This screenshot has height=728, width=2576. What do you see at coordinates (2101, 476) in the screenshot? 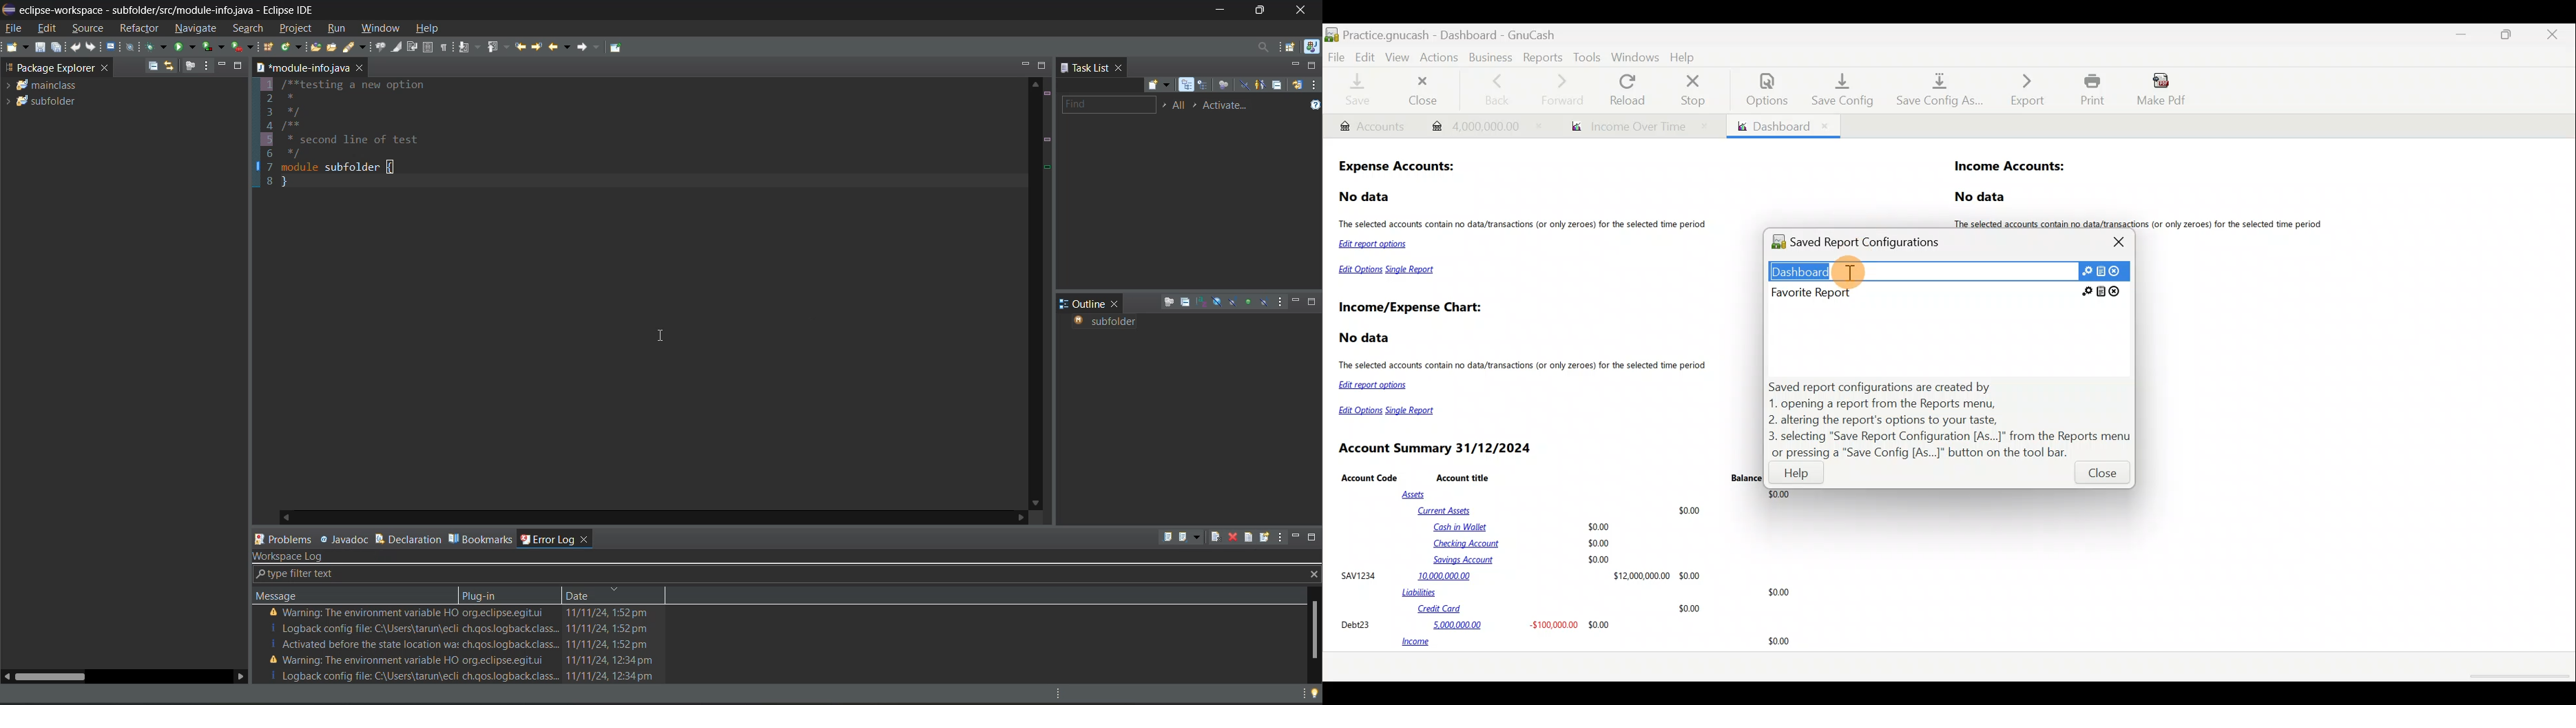
I see `Close` at bounding box center [2101, 476].